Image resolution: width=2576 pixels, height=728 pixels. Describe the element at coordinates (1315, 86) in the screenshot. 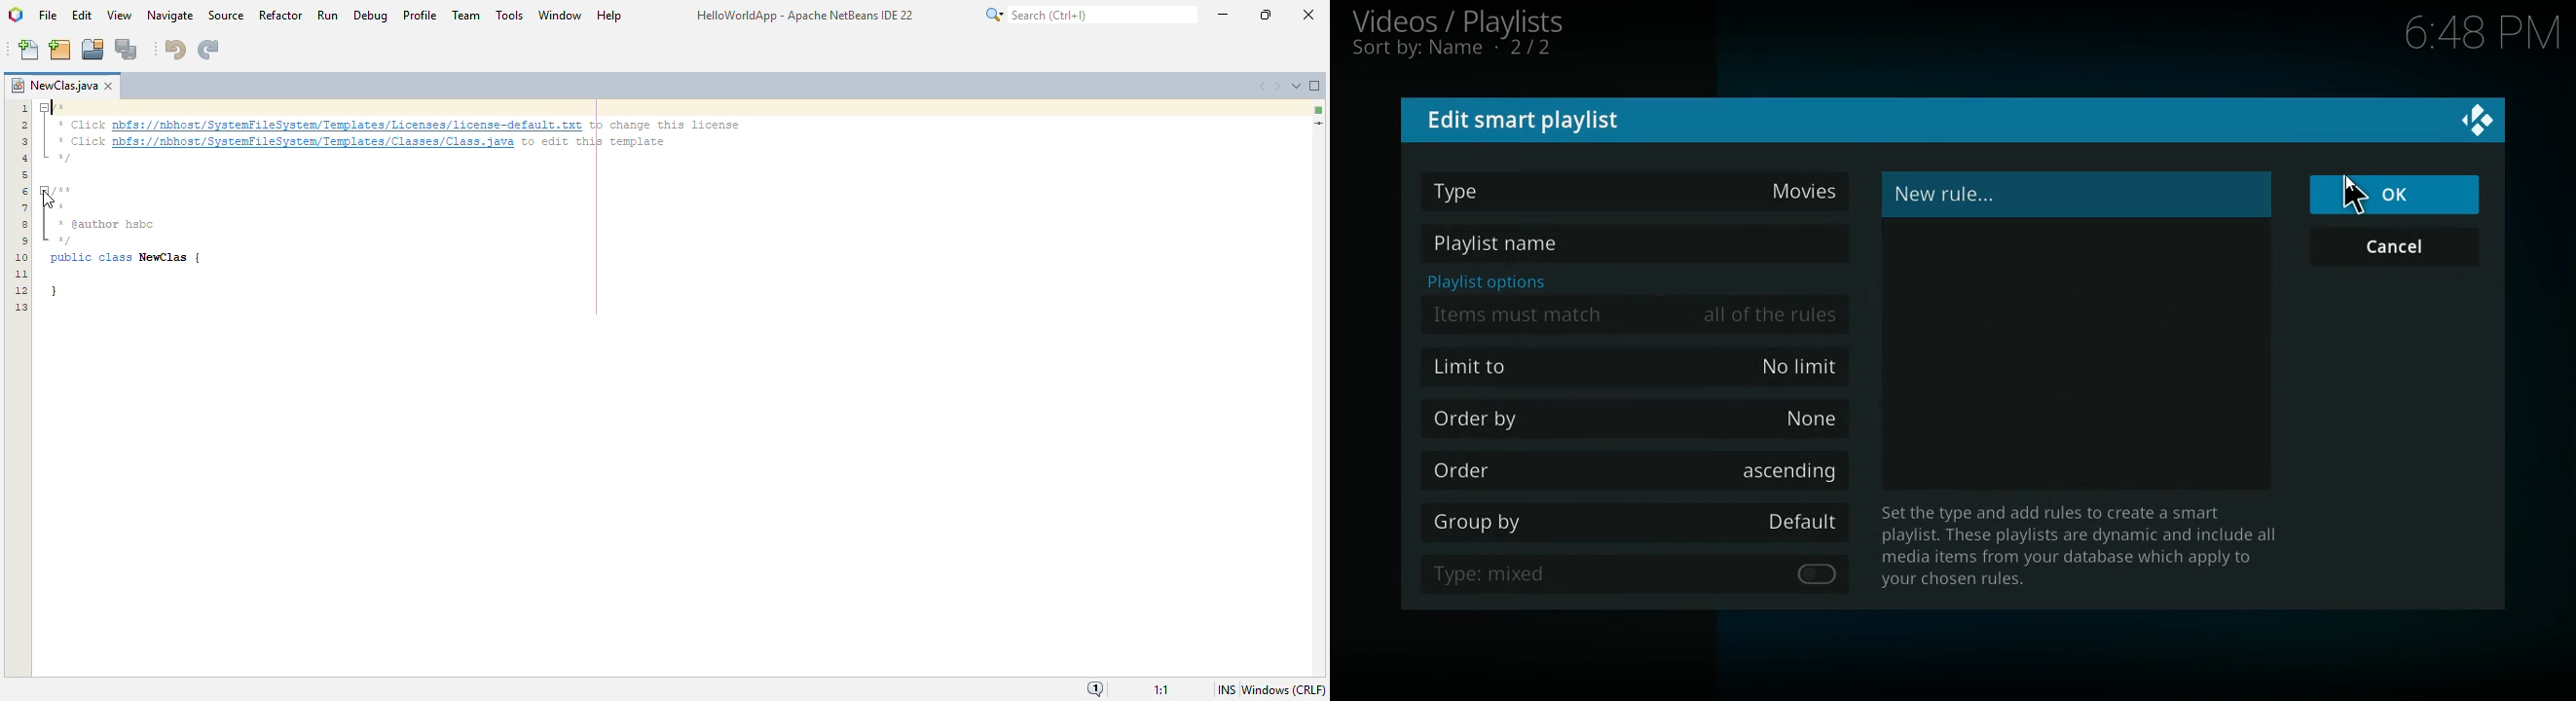

I see `maximize window` at that location.